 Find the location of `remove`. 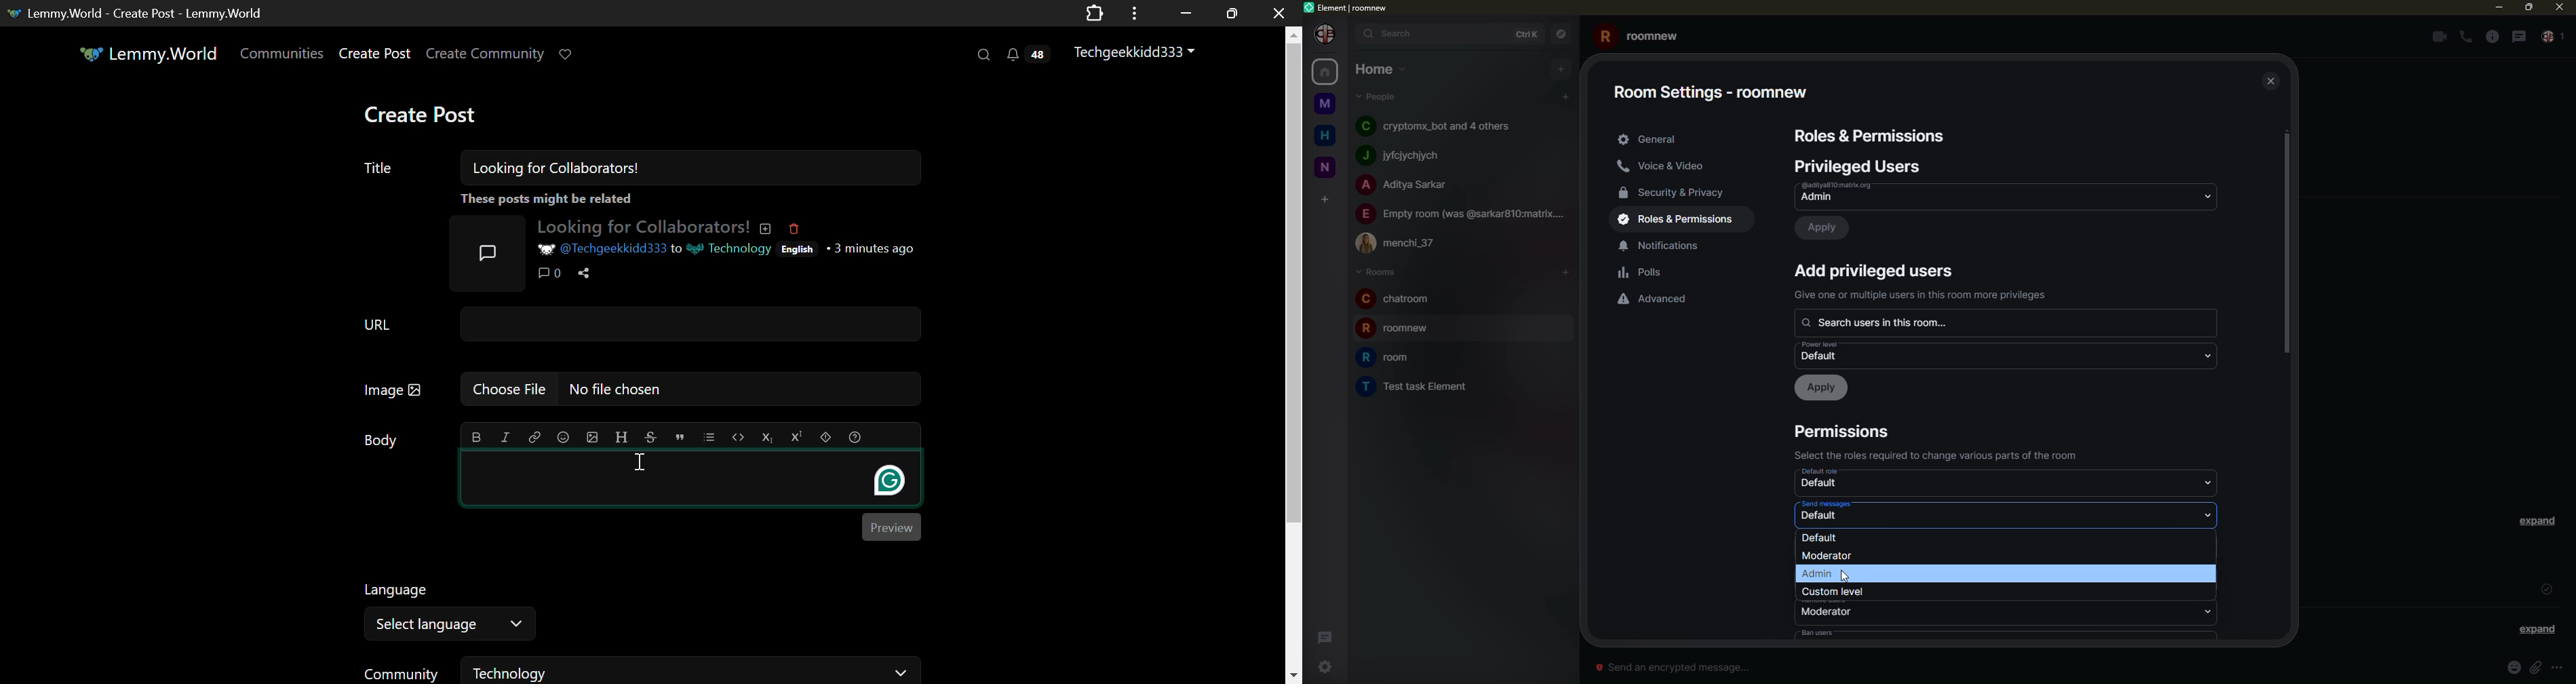

remove is located at coordinates (1827, 600).